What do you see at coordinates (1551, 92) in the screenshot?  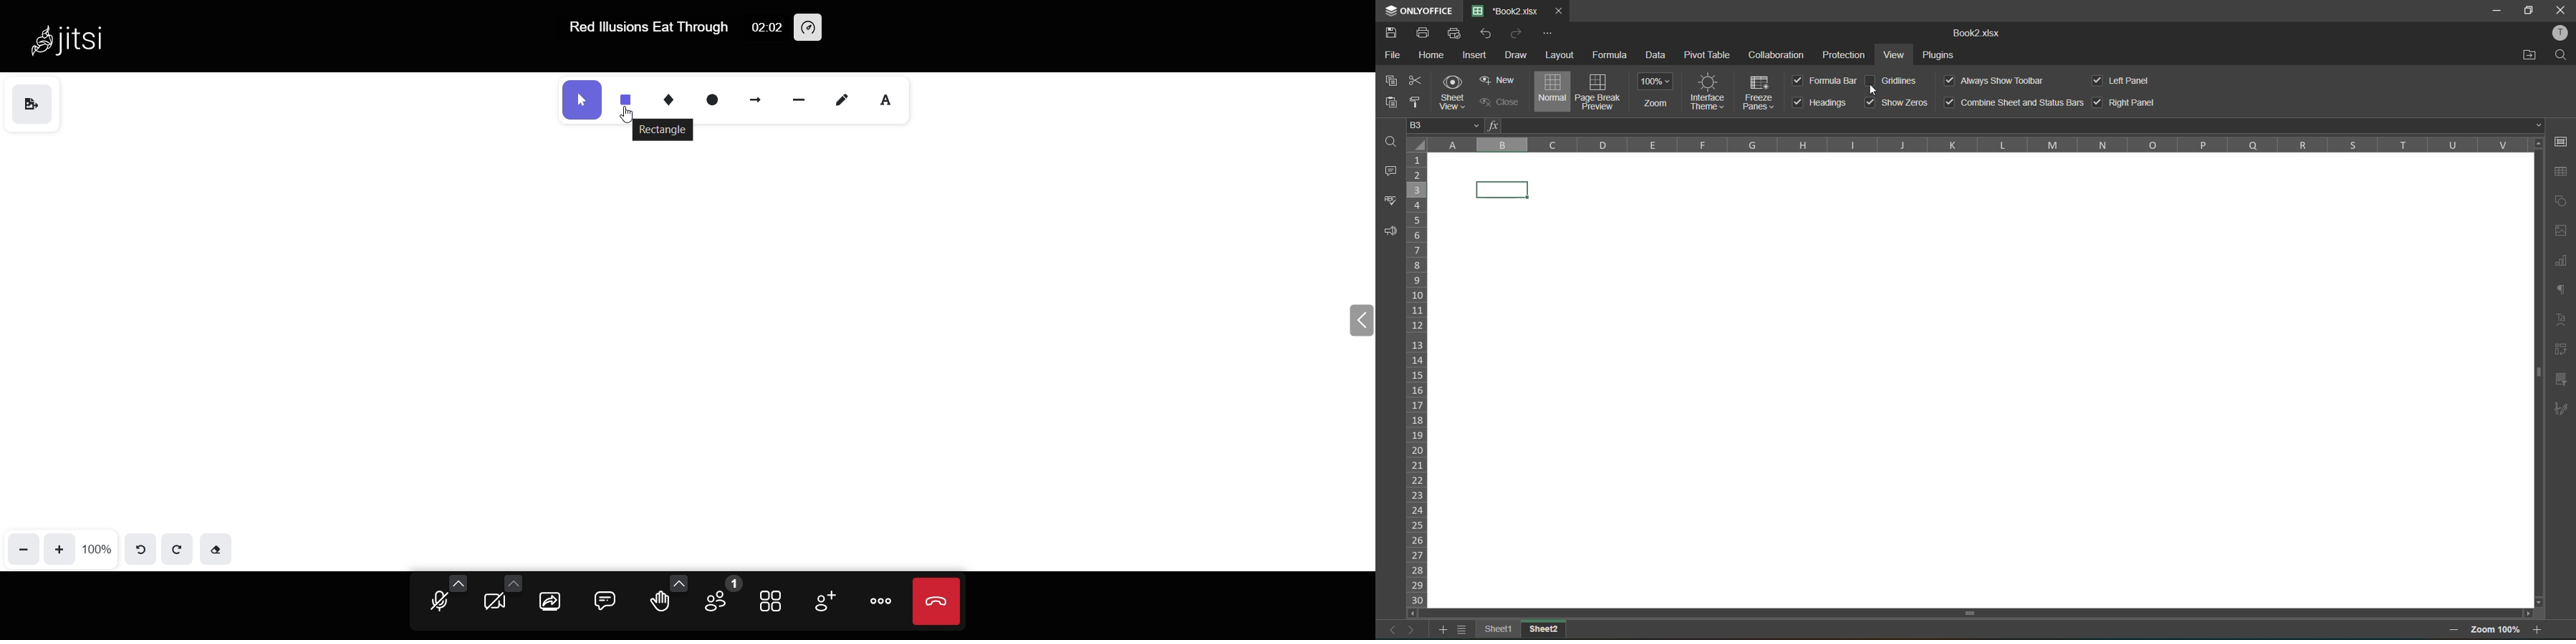 I see `normal` at bounding box center [1551, 92].